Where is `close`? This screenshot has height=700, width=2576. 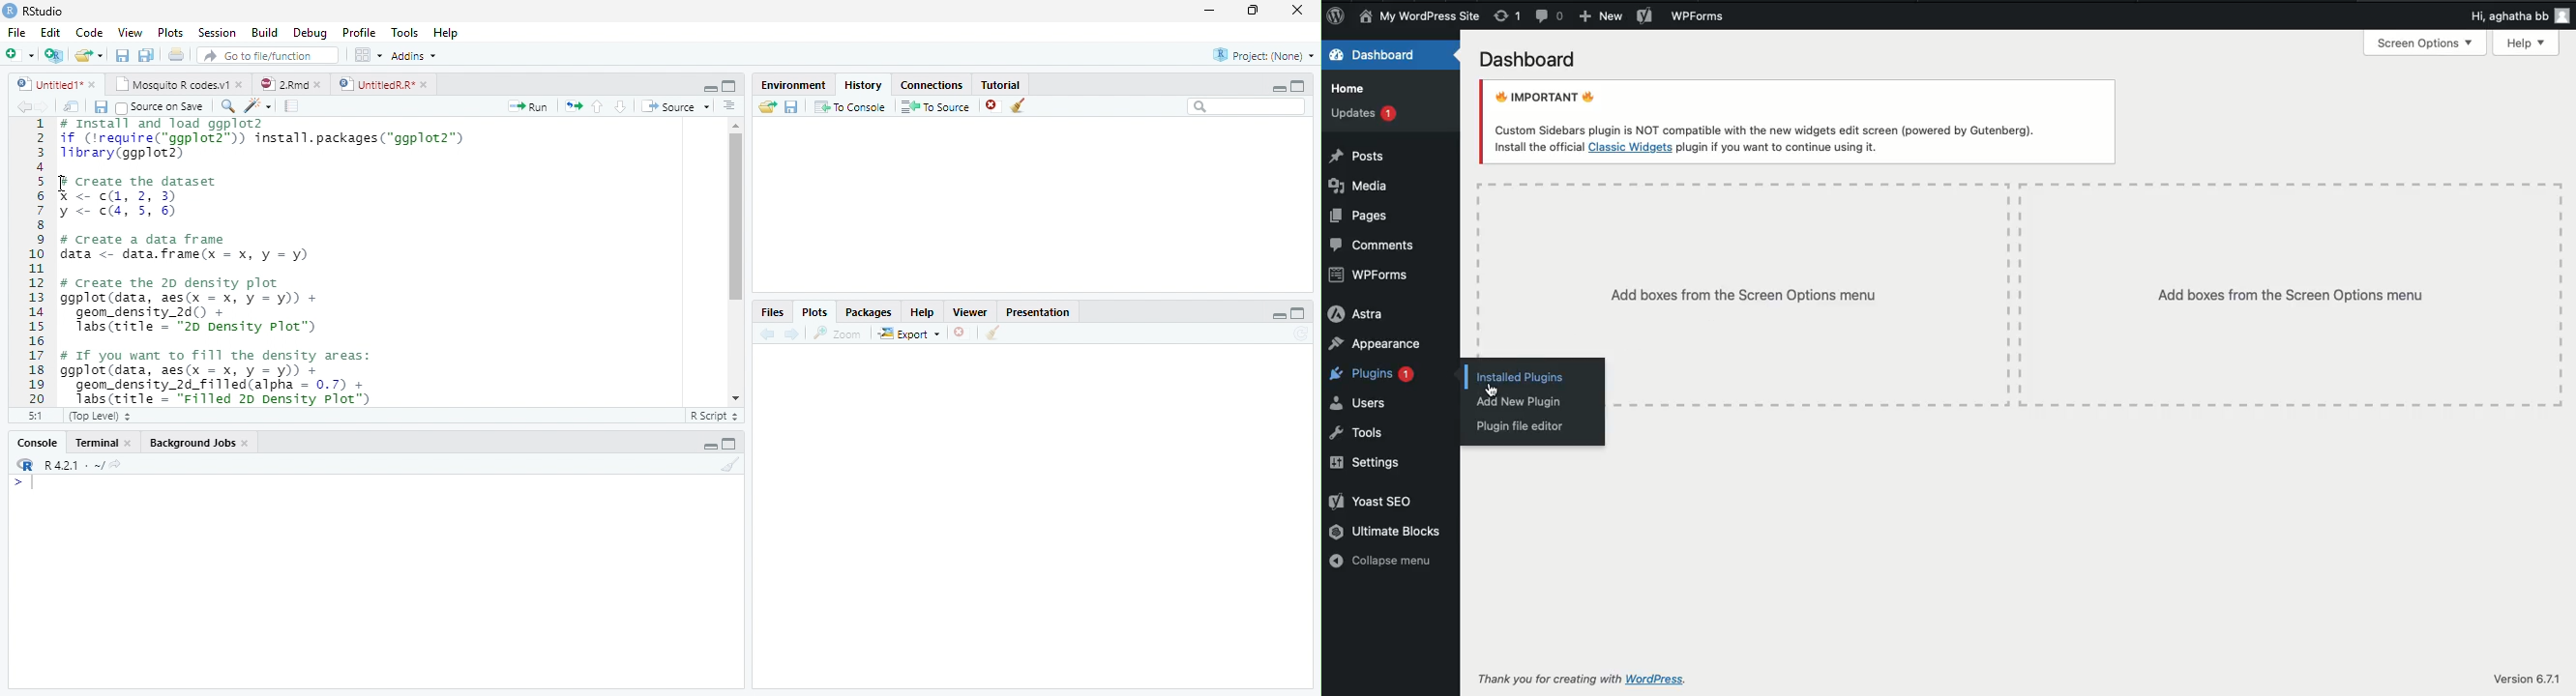
close is located at coordinates (242, 85).